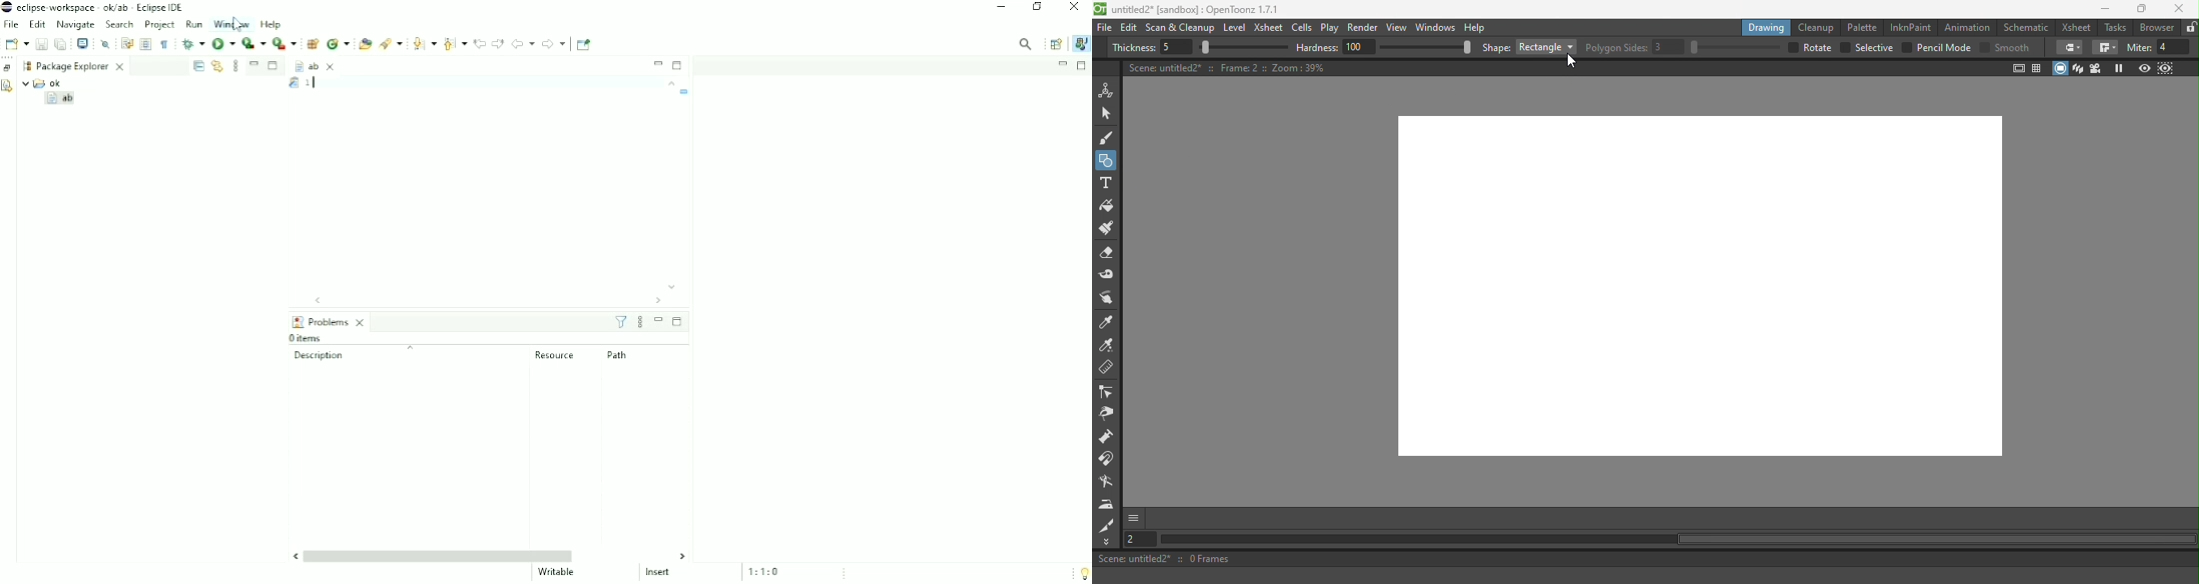  What do you see at coordinates (2165, 67) in the screenshot?
I see `Sub-camera preview` at bounding box center [2165, 67].